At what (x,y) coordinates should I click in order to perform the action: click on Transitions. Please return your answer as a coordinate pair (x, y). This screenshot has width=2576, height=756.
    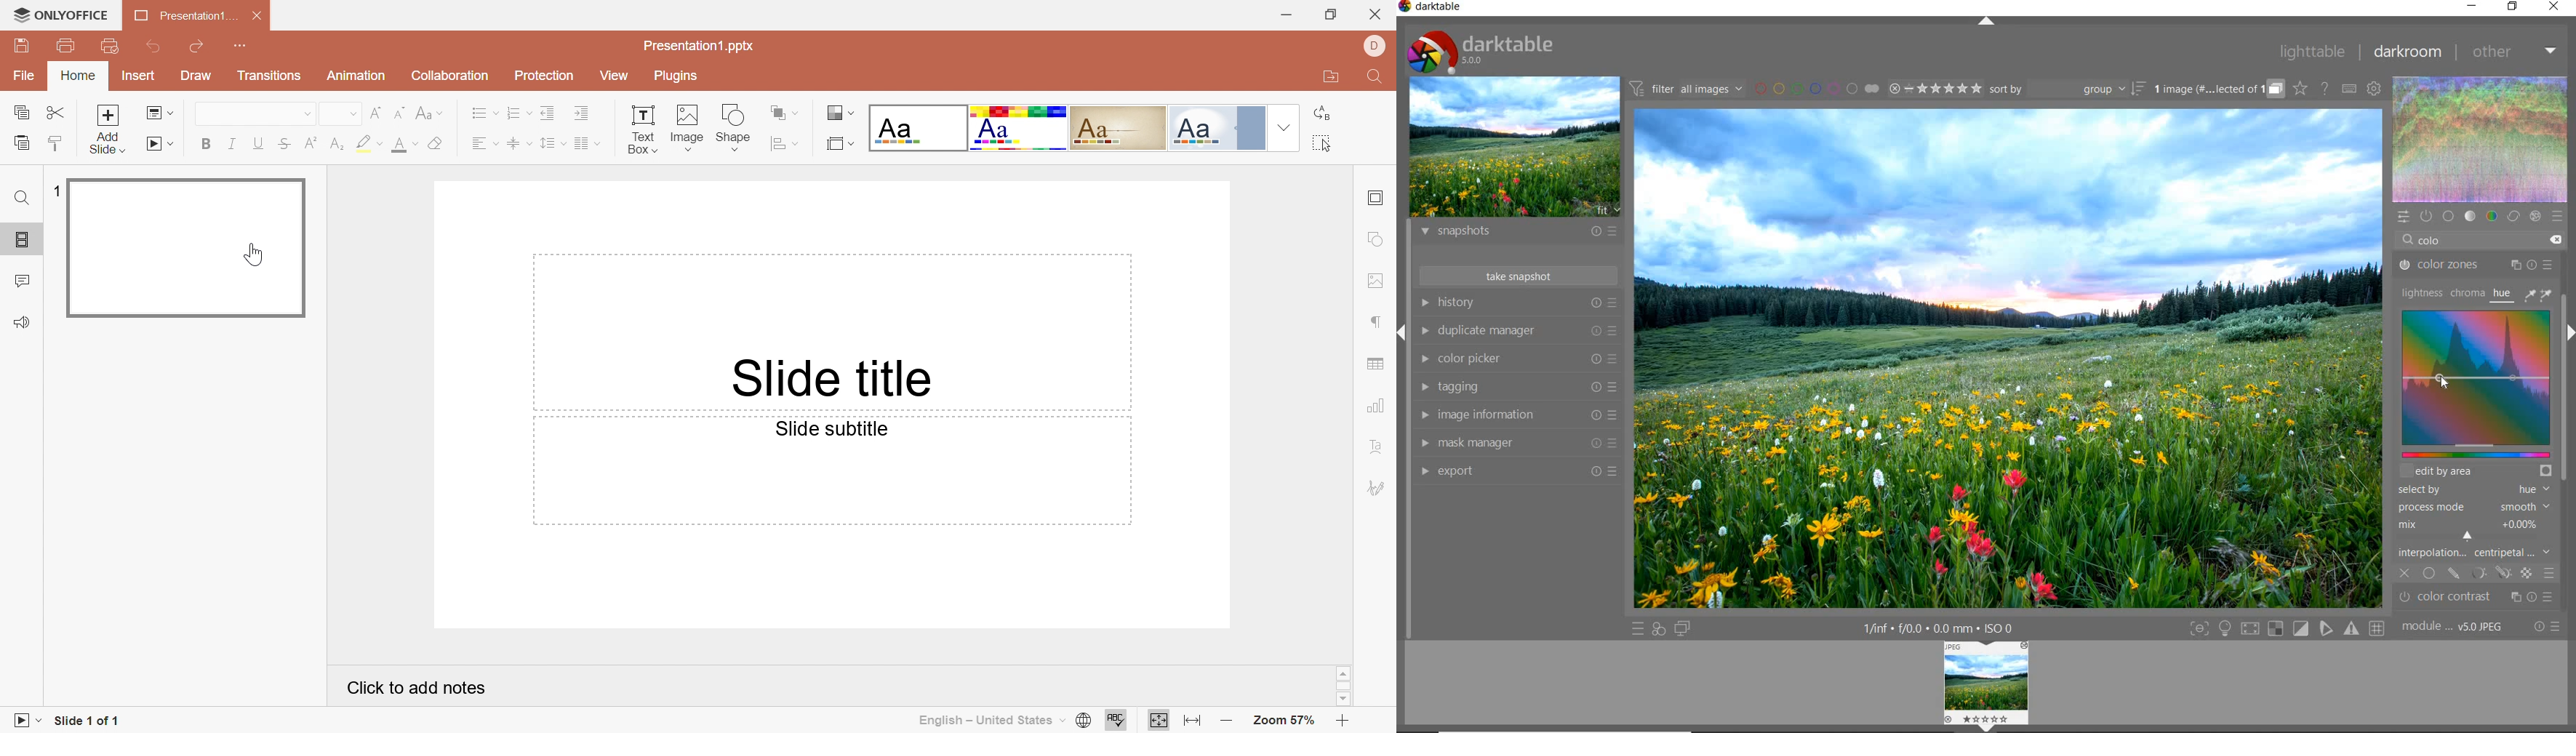
    Looking at the image, I should click on (271, 77).